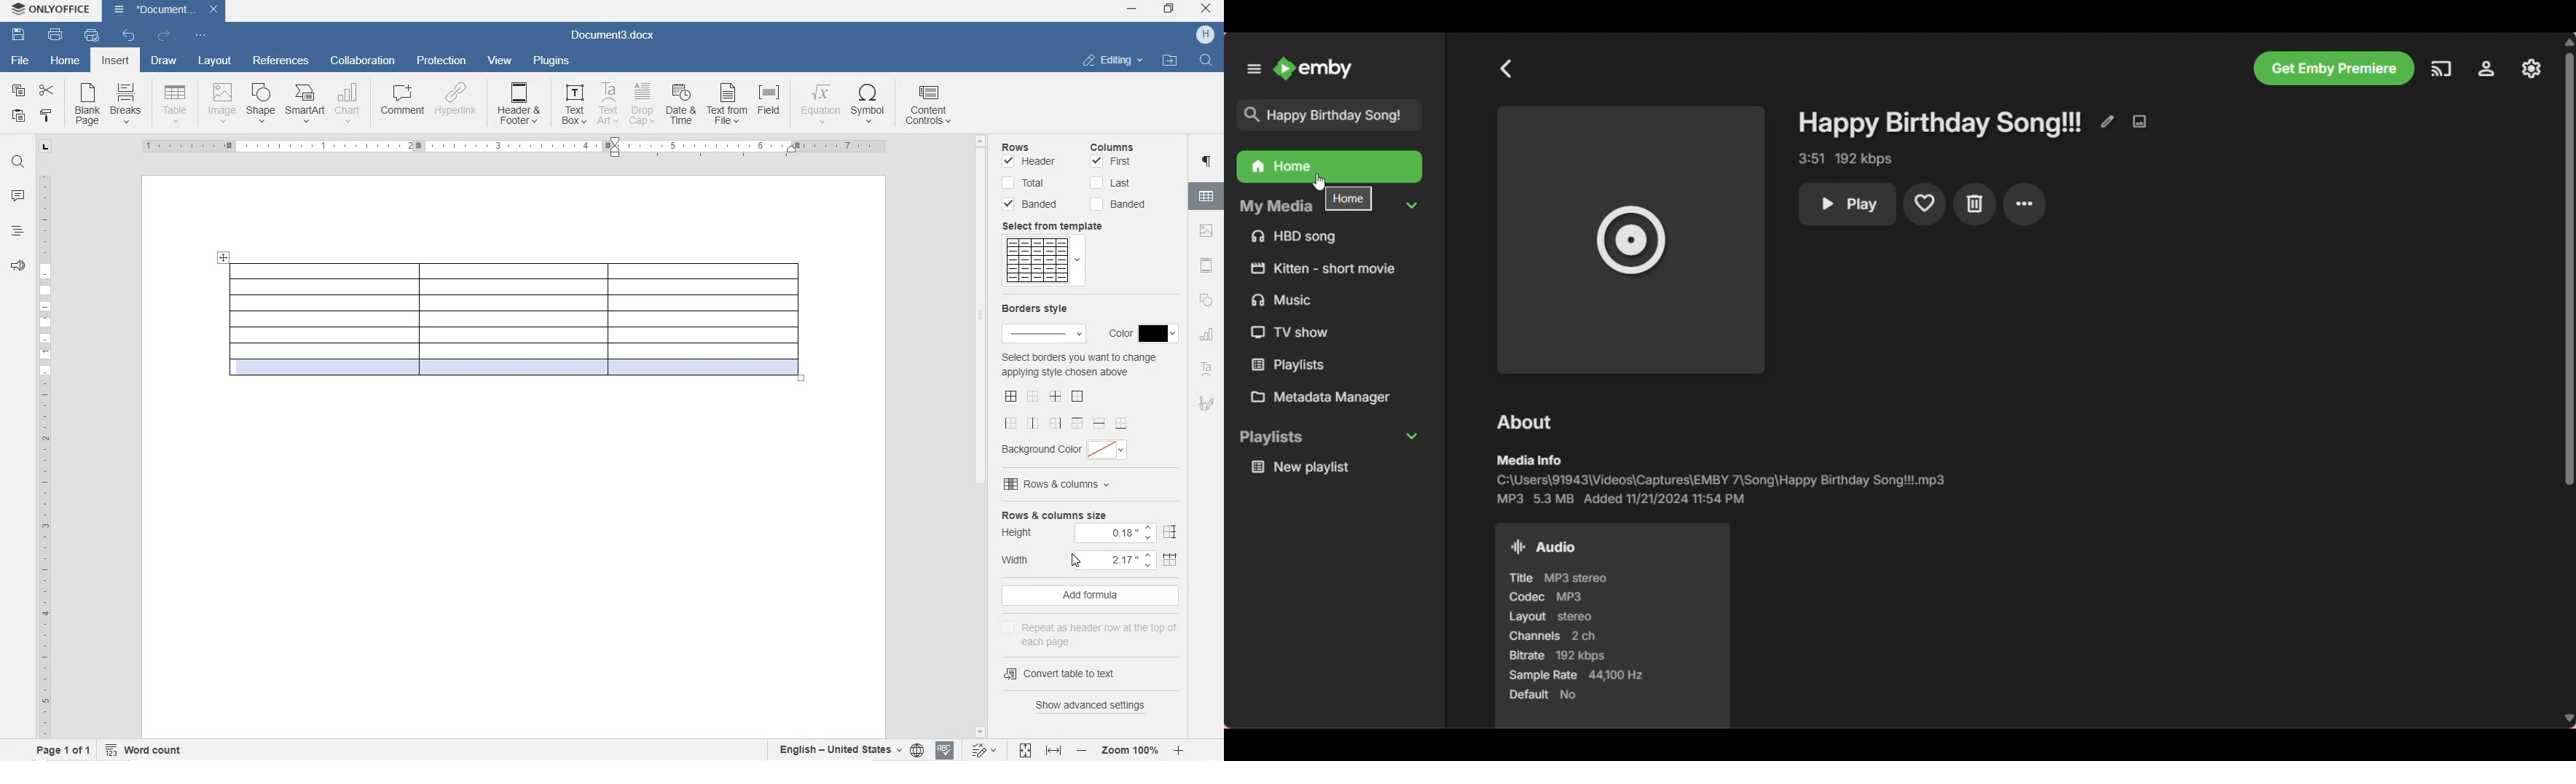 This screenshot has width=2576, height=784. Describe the element at coordinates (1030, 163) in the screenshot. I see `Header` at that location.